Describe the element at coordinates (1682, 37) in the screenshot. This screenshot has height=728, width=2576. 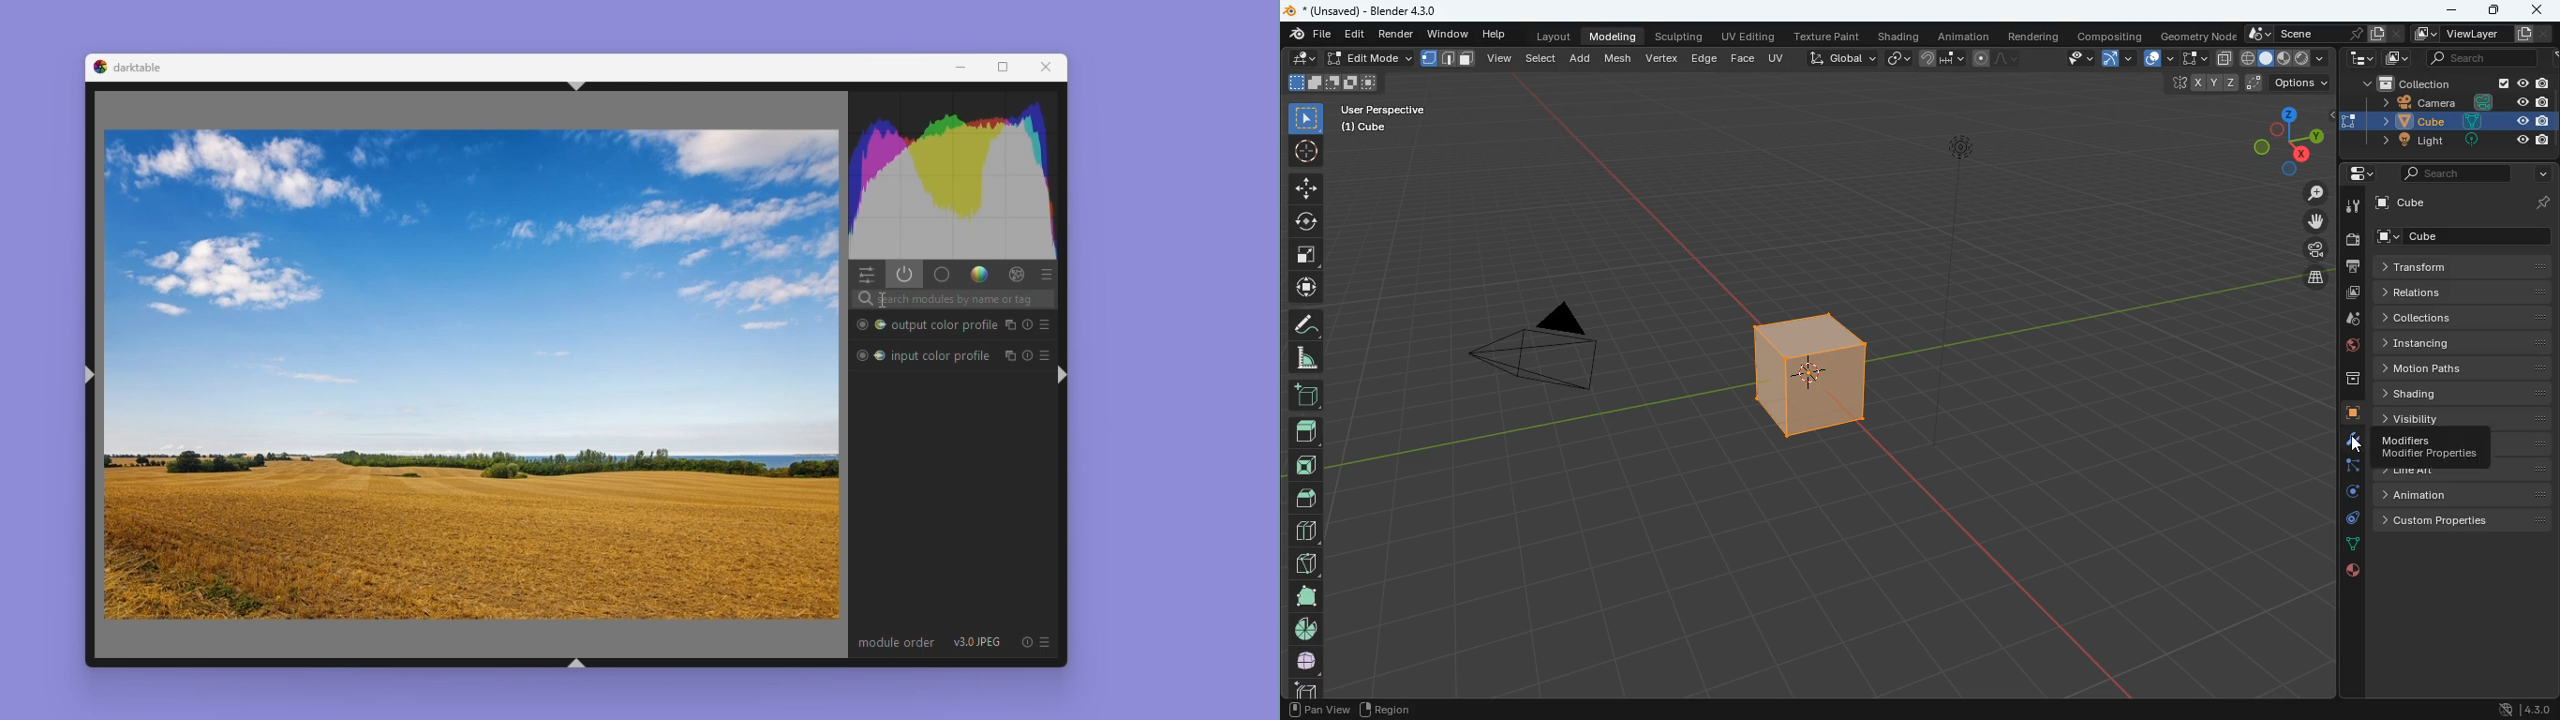
I see `sculpting` at that location.